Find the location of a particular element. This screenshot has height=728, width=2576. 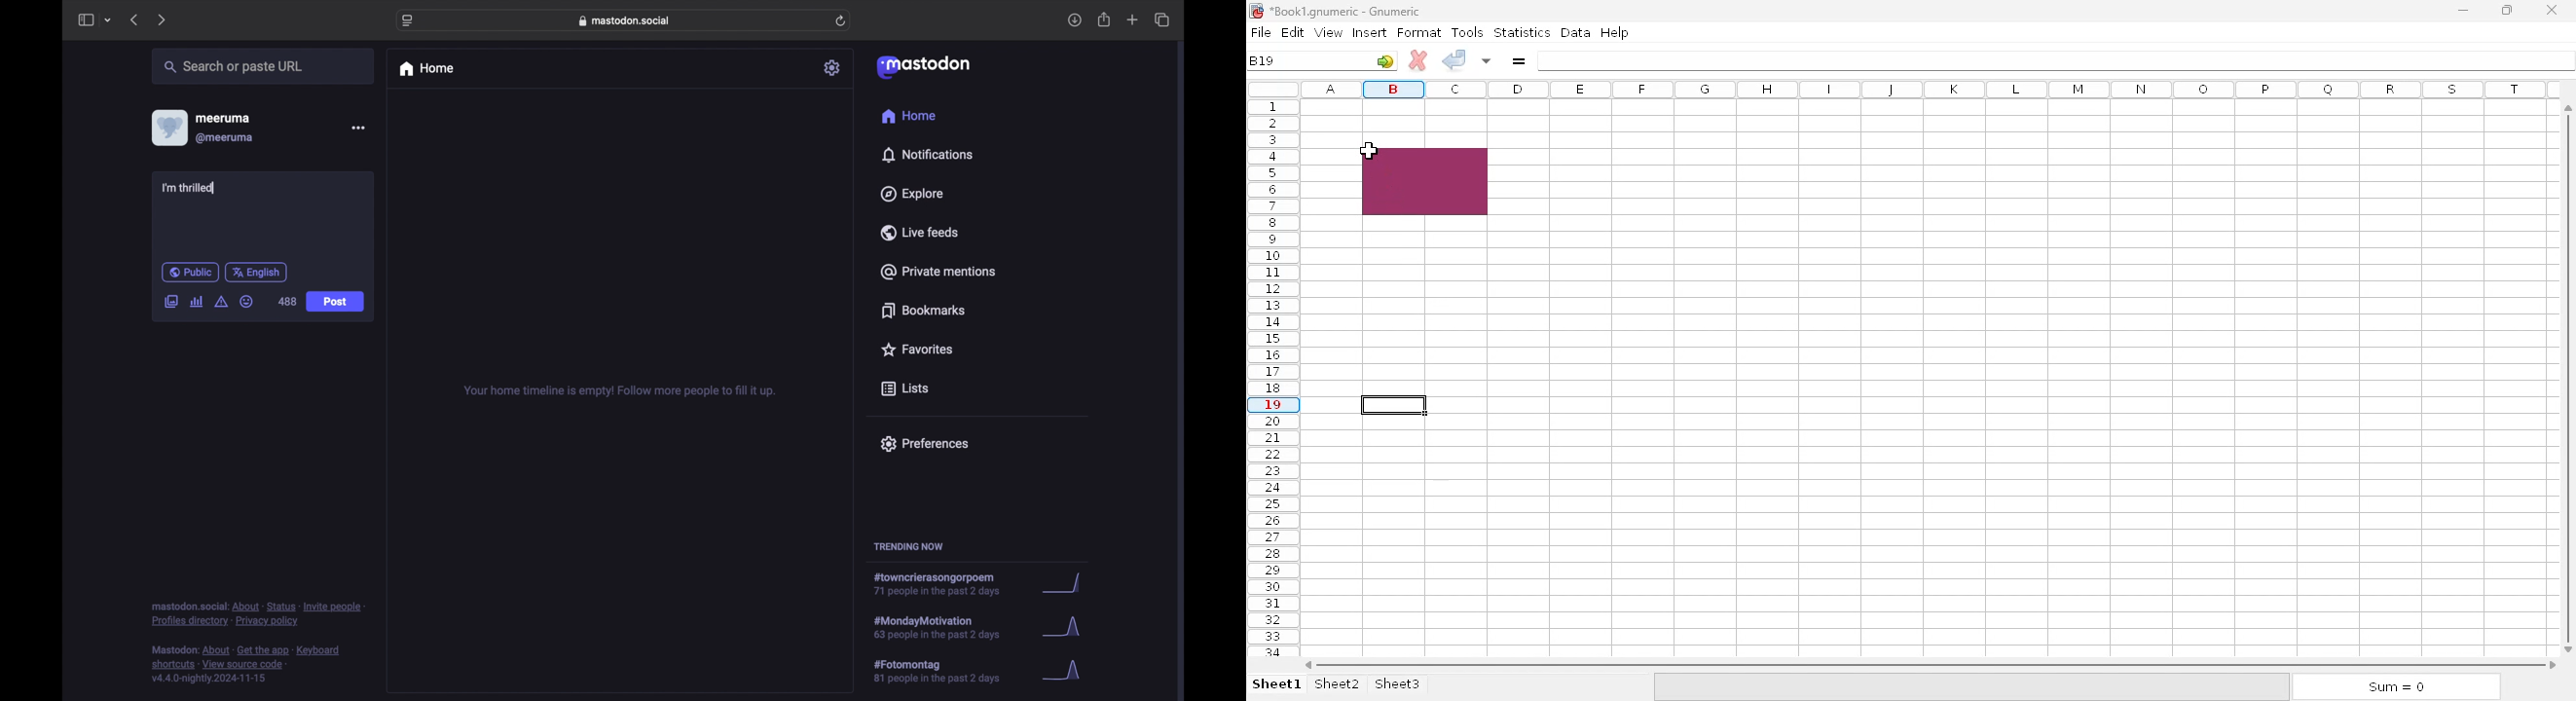

meeruma is located at coordinates (223, 118).